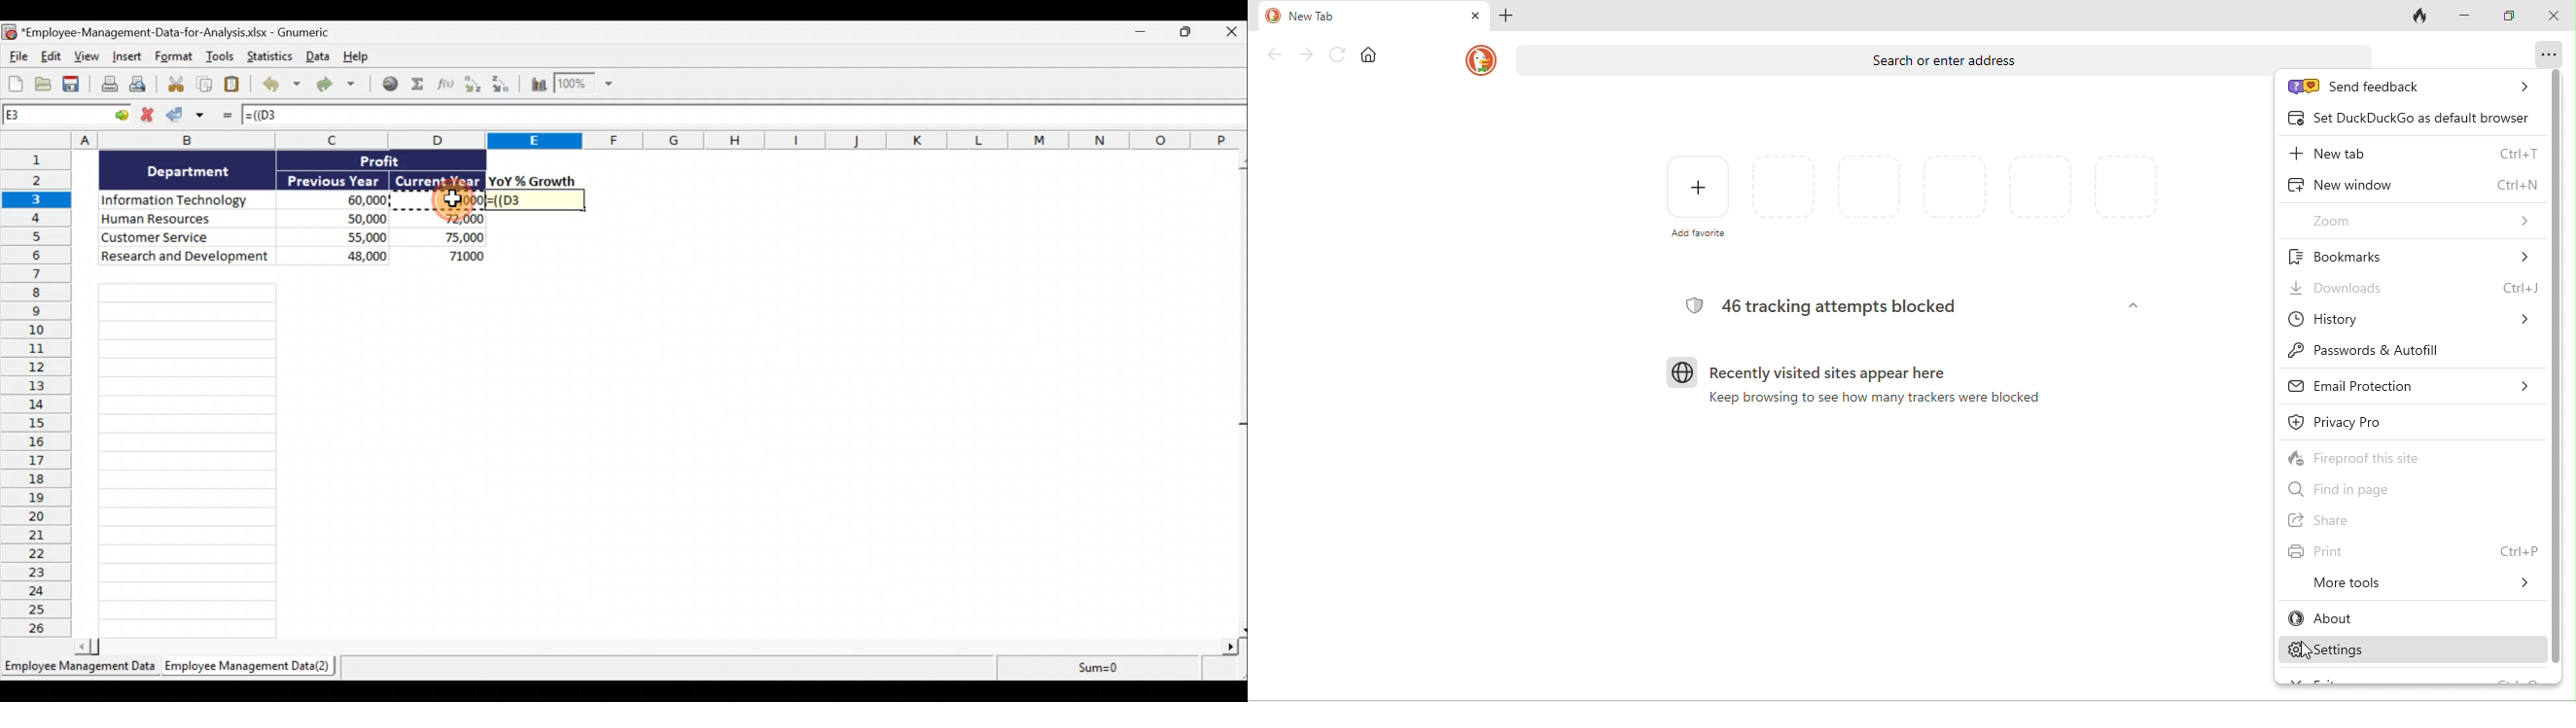 This screenshot has height=728, width=2576. What do you see at coordinates (190, 118) in the screenshot?
I see `Accept change` at bounding box center [190, 118].